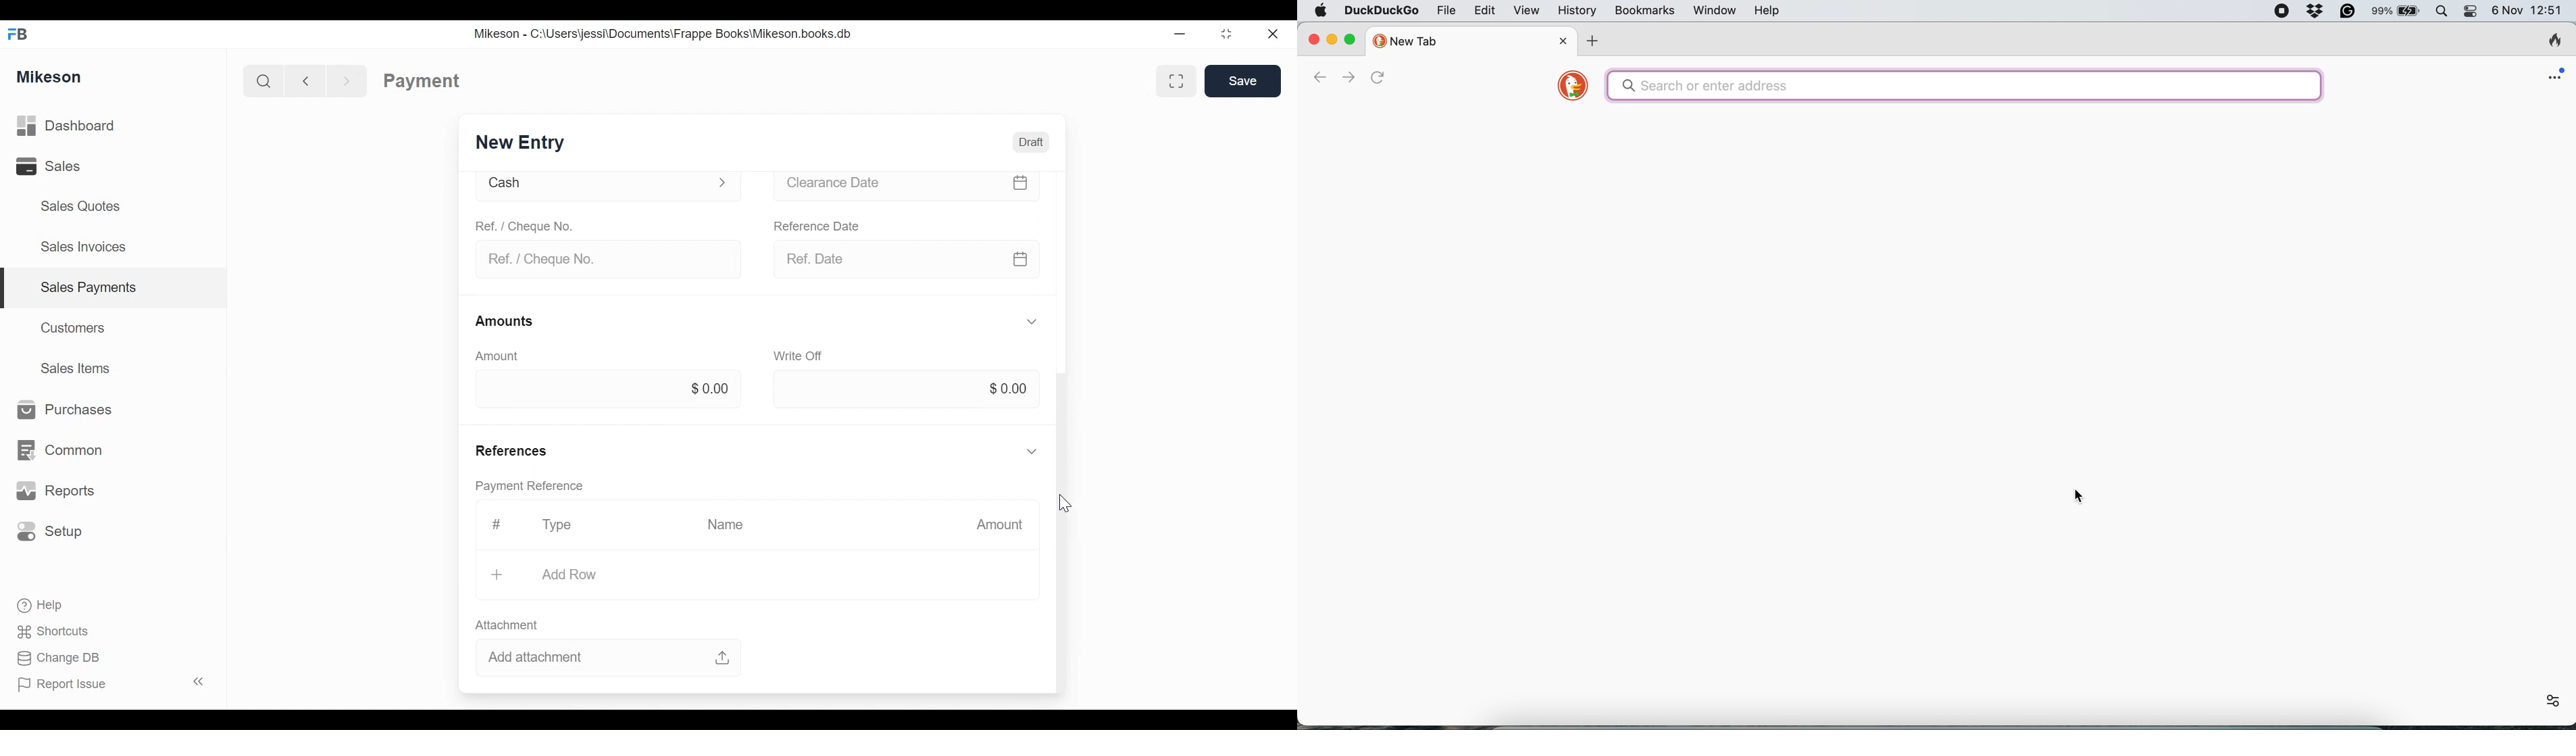  What do you see at coordinates (1064, 504) in the screenshot?
I see `cursor` at bounding box center [1064, 504].